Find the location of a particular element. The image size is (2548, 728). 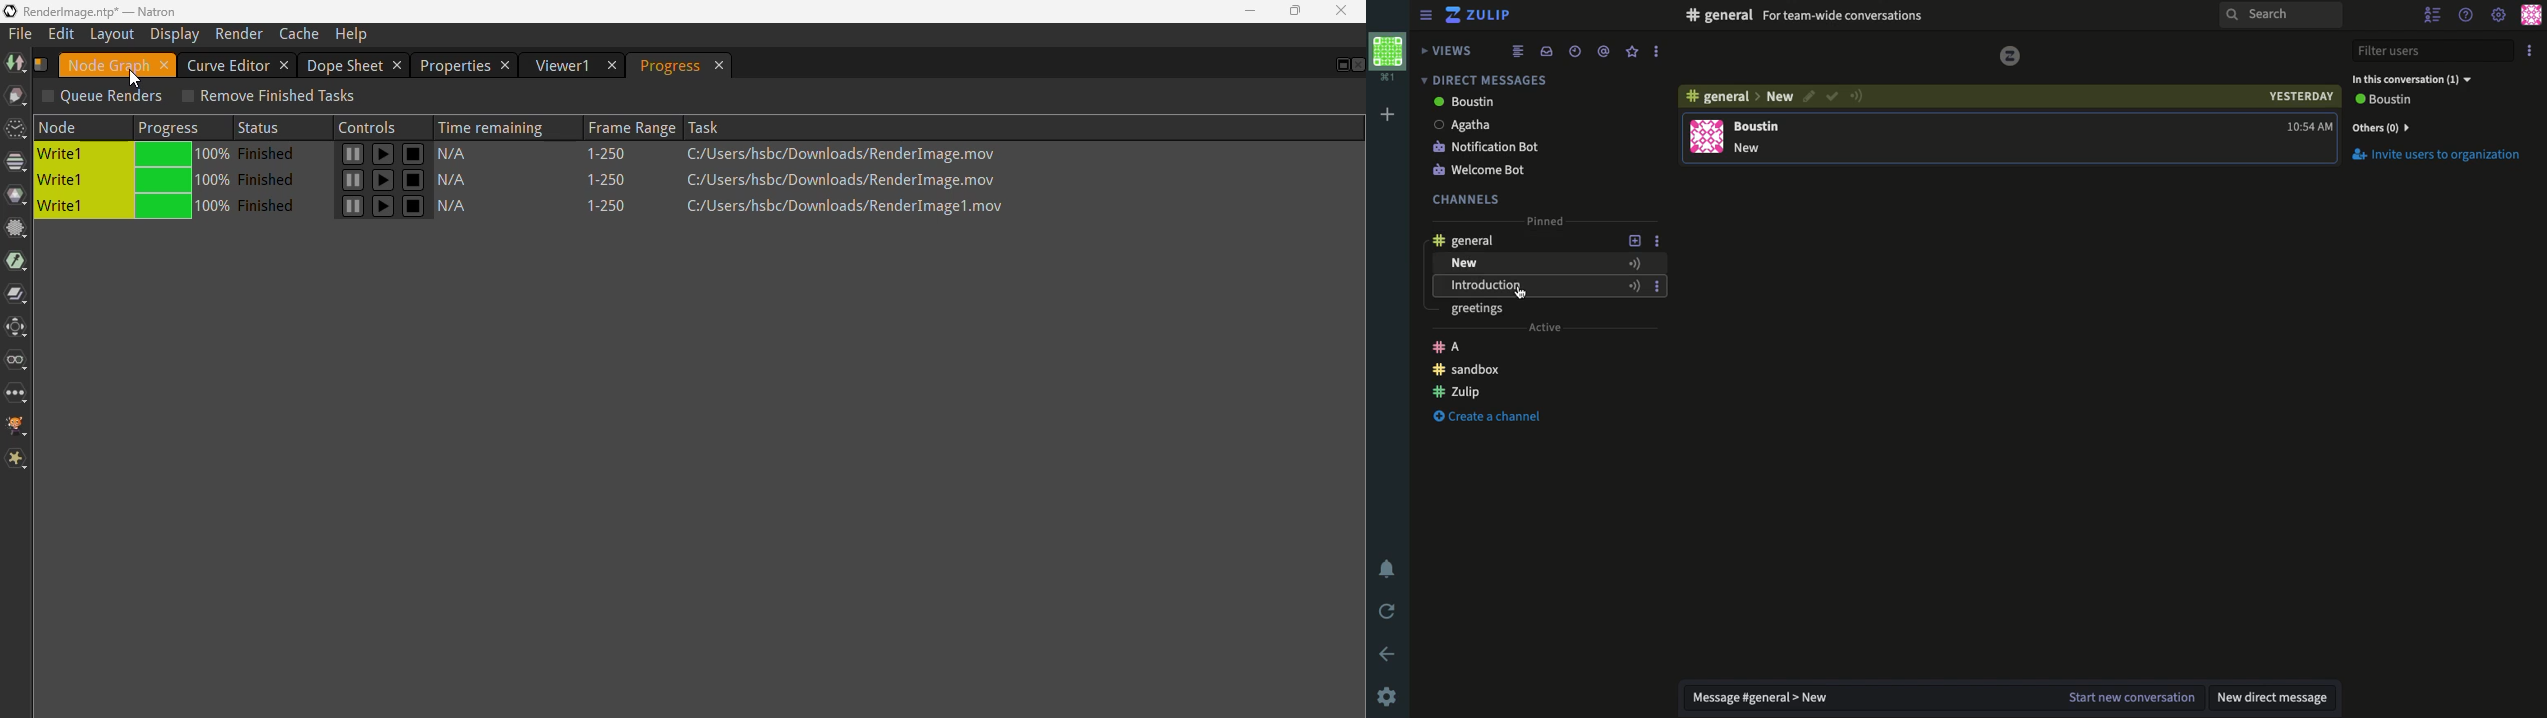

close tab is located at coordinates (165, 65).